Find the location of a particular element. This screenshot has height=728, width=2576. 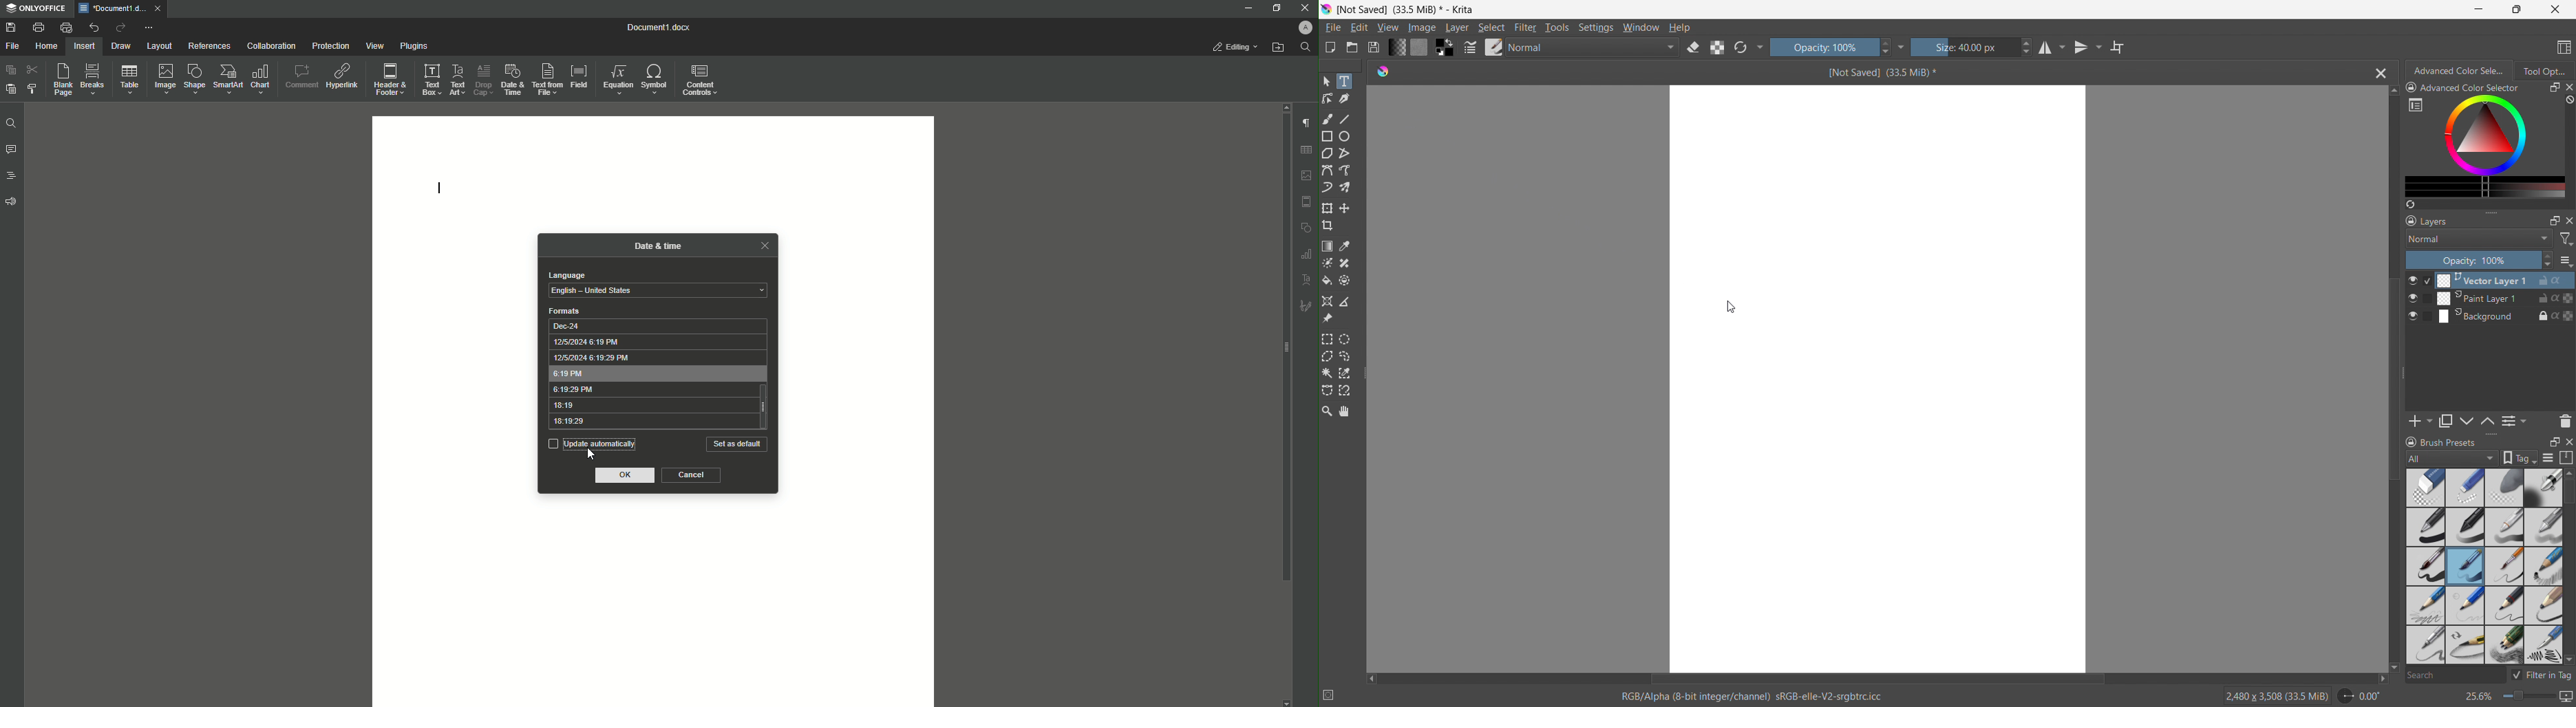

scroll bar is located at coordinates (1284, 348).